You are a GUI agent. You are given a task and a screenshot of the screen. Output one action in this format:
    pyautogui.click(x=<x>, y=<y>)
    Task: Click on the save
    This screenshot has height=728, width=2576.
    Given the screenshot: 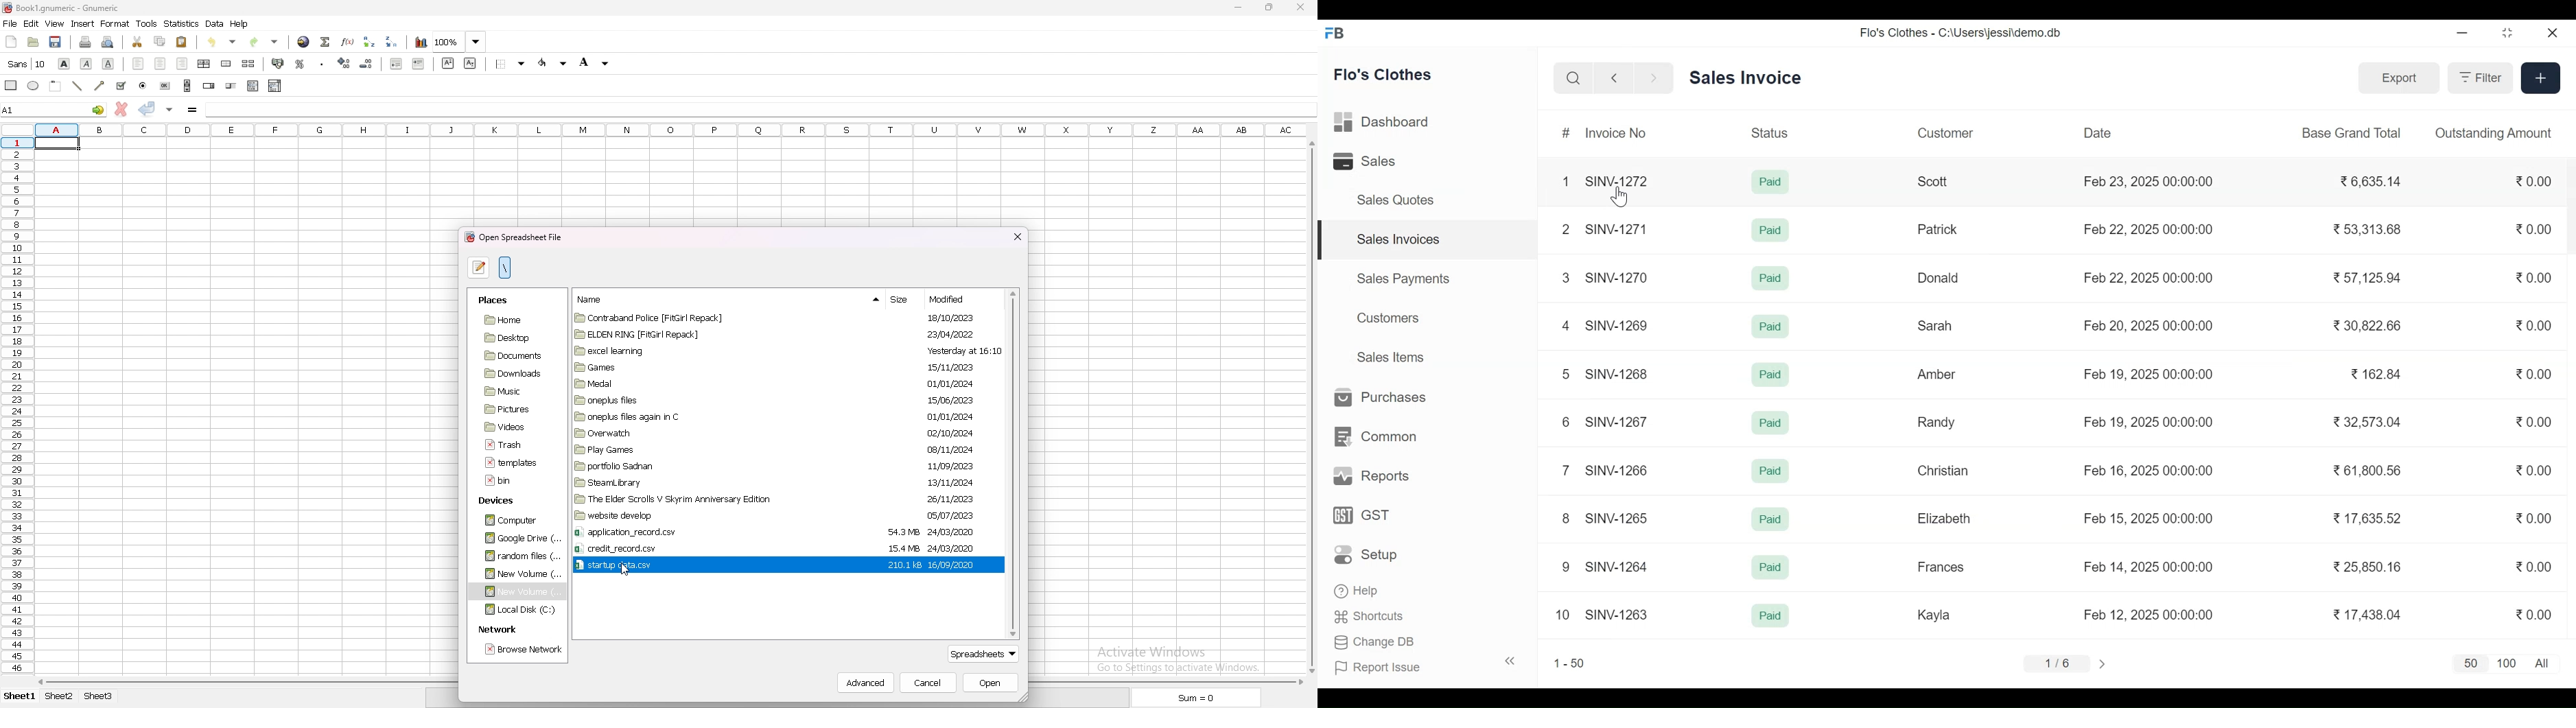 What is the action you would take?
    pyautogui.click(x=56, y=42)
    